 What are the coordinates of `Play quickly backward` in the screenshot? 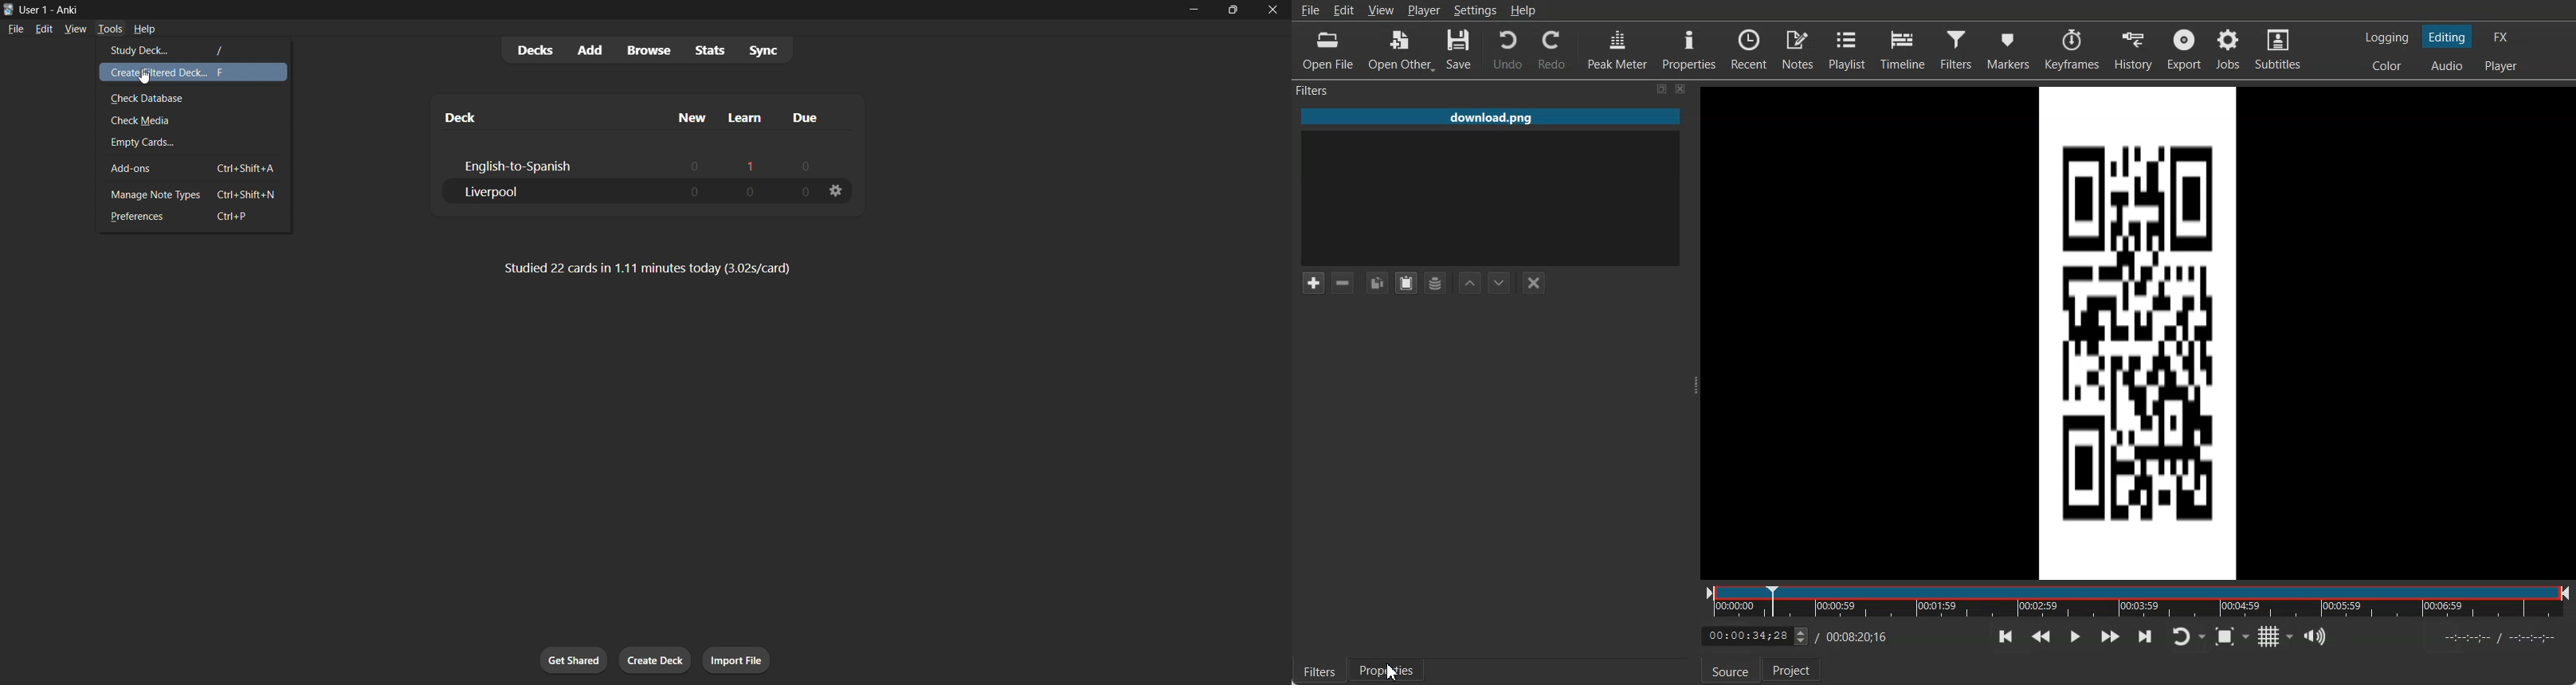 It's located at (2041, 636).